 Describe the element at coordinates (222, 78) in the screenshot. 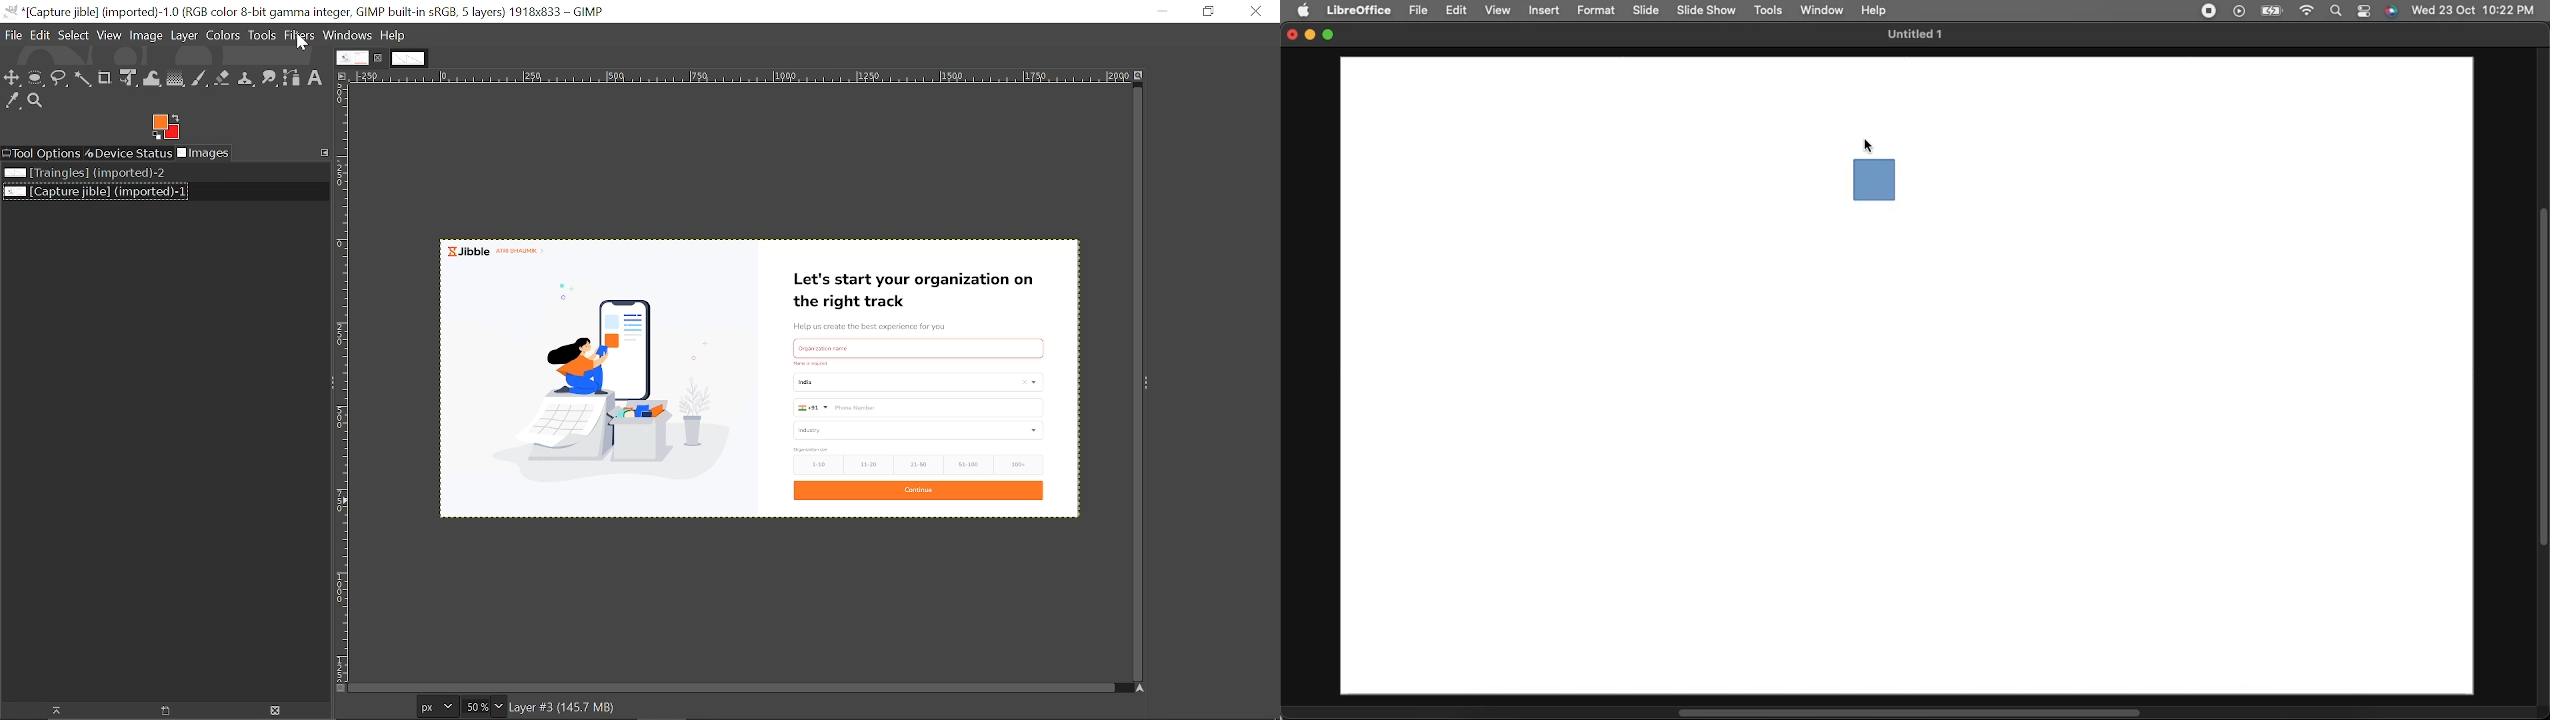

I see `Eraser tool` at that location.